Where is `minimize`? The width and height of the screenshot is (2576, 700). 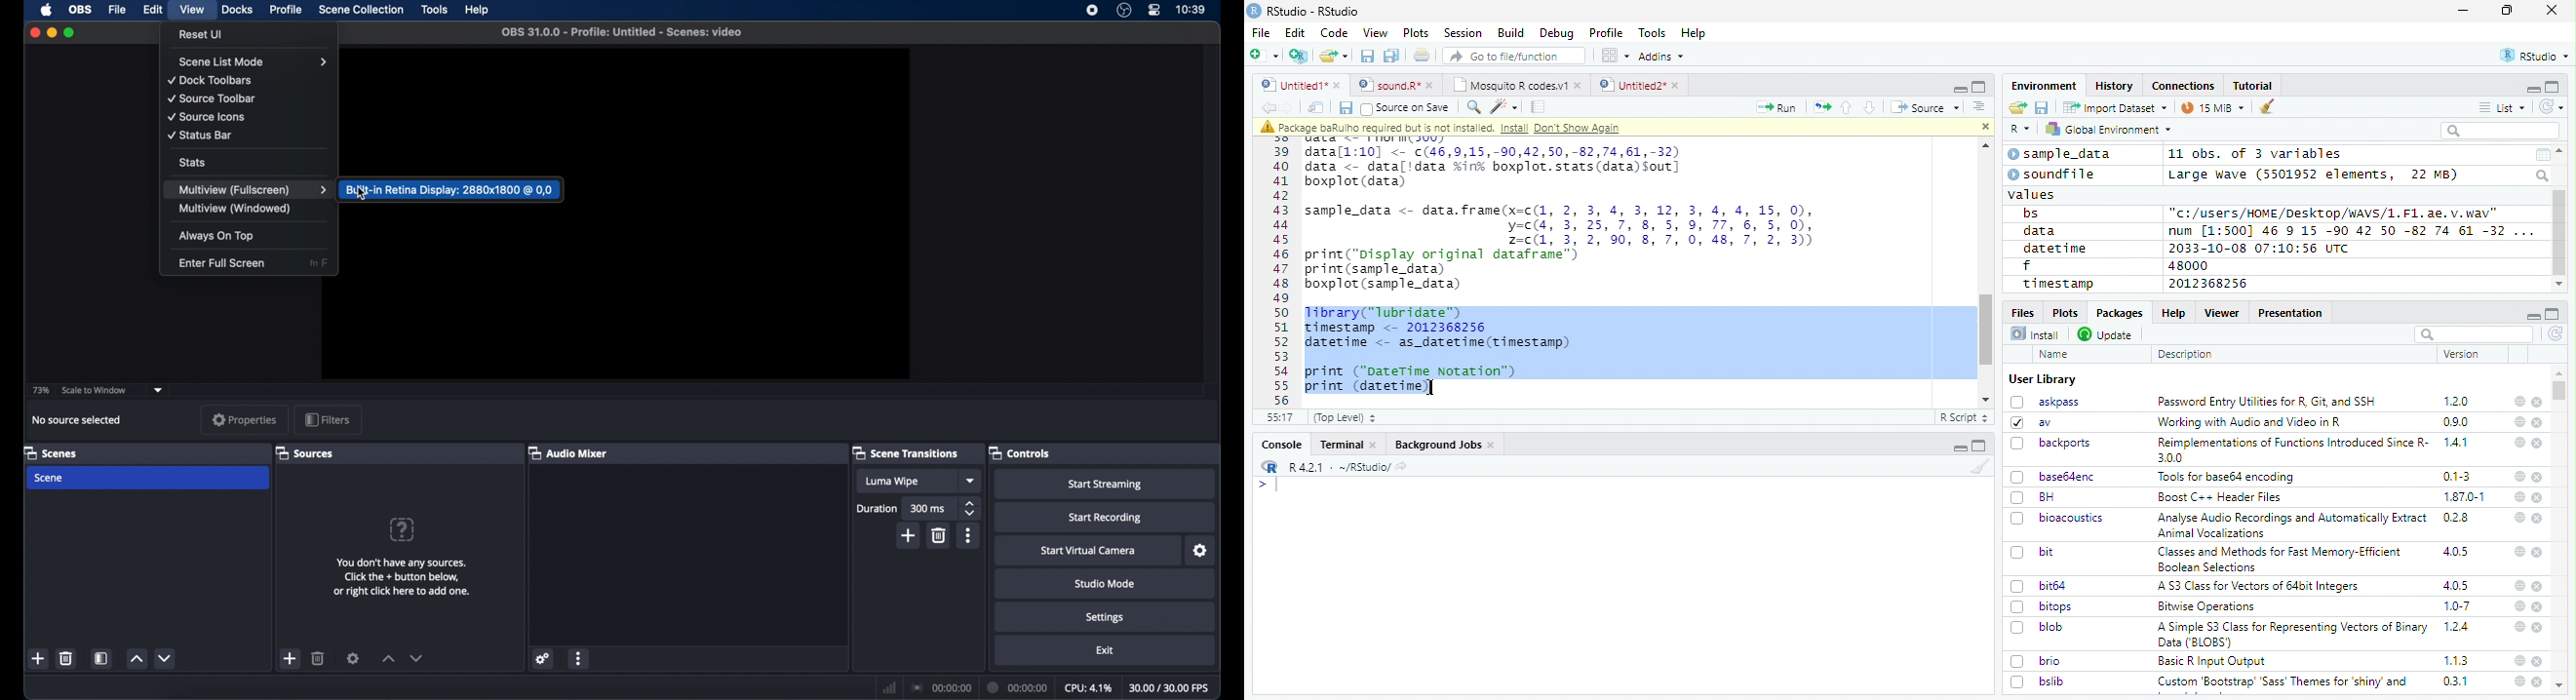 minimize is located at coordinates (1959, 87).